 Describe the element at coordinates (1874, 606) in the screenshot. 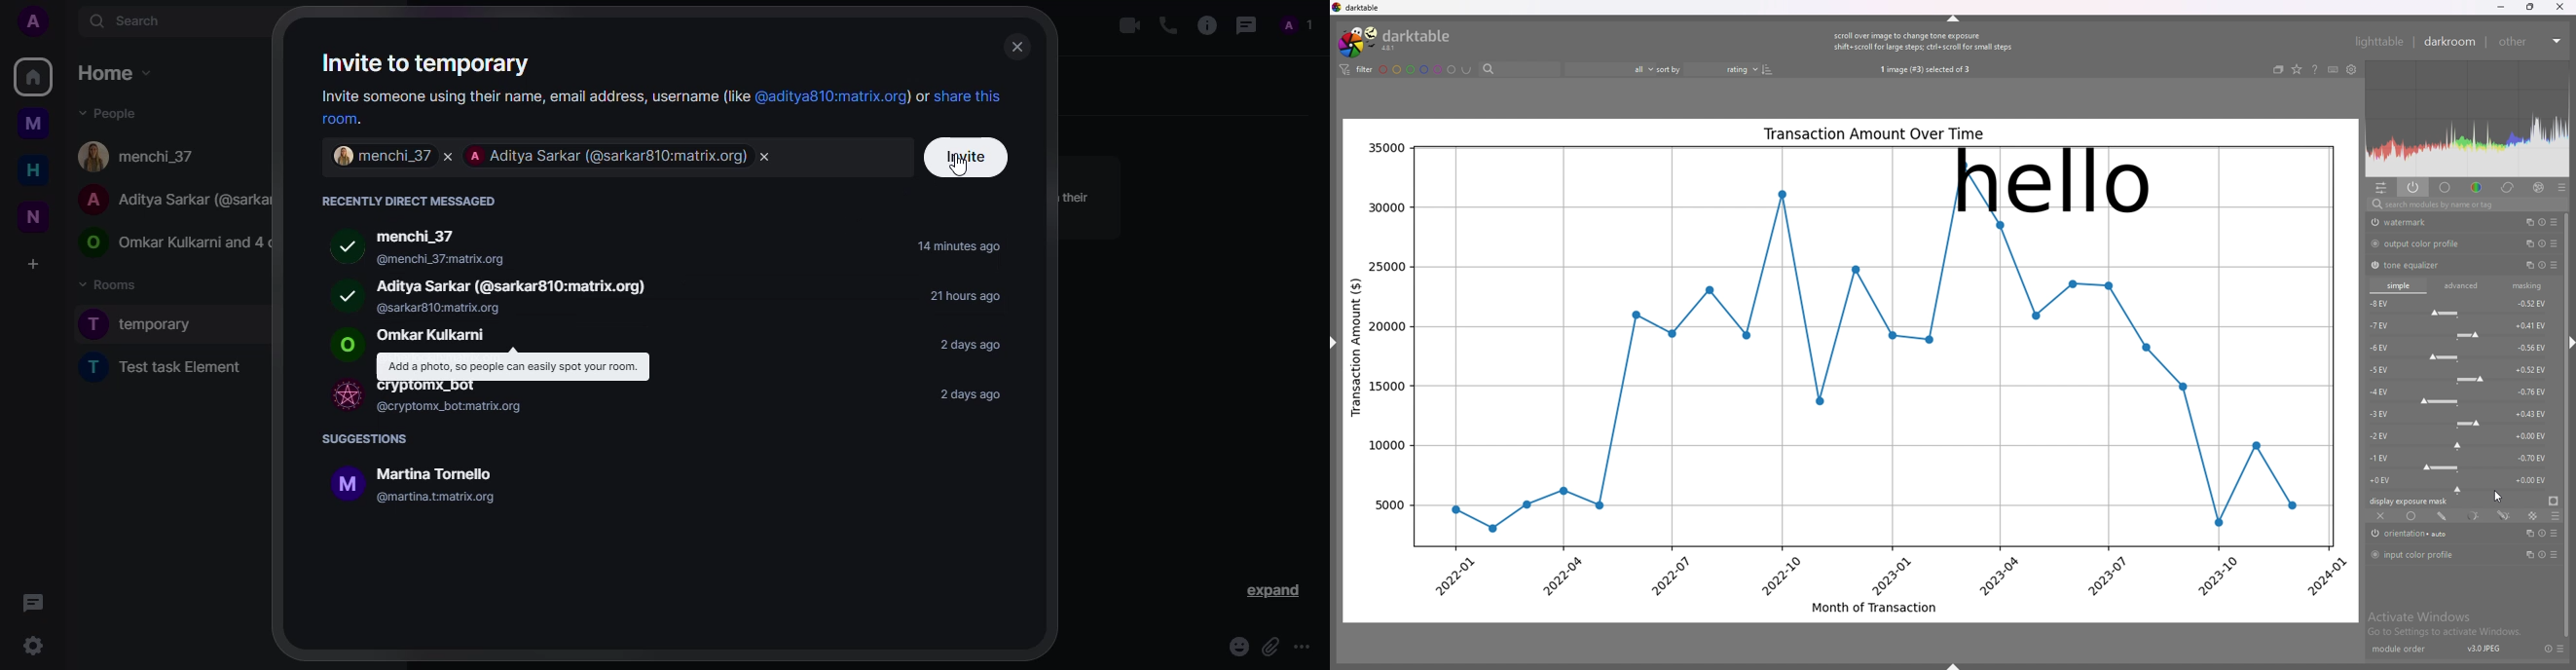

I see `Month of Transaction` at that location.